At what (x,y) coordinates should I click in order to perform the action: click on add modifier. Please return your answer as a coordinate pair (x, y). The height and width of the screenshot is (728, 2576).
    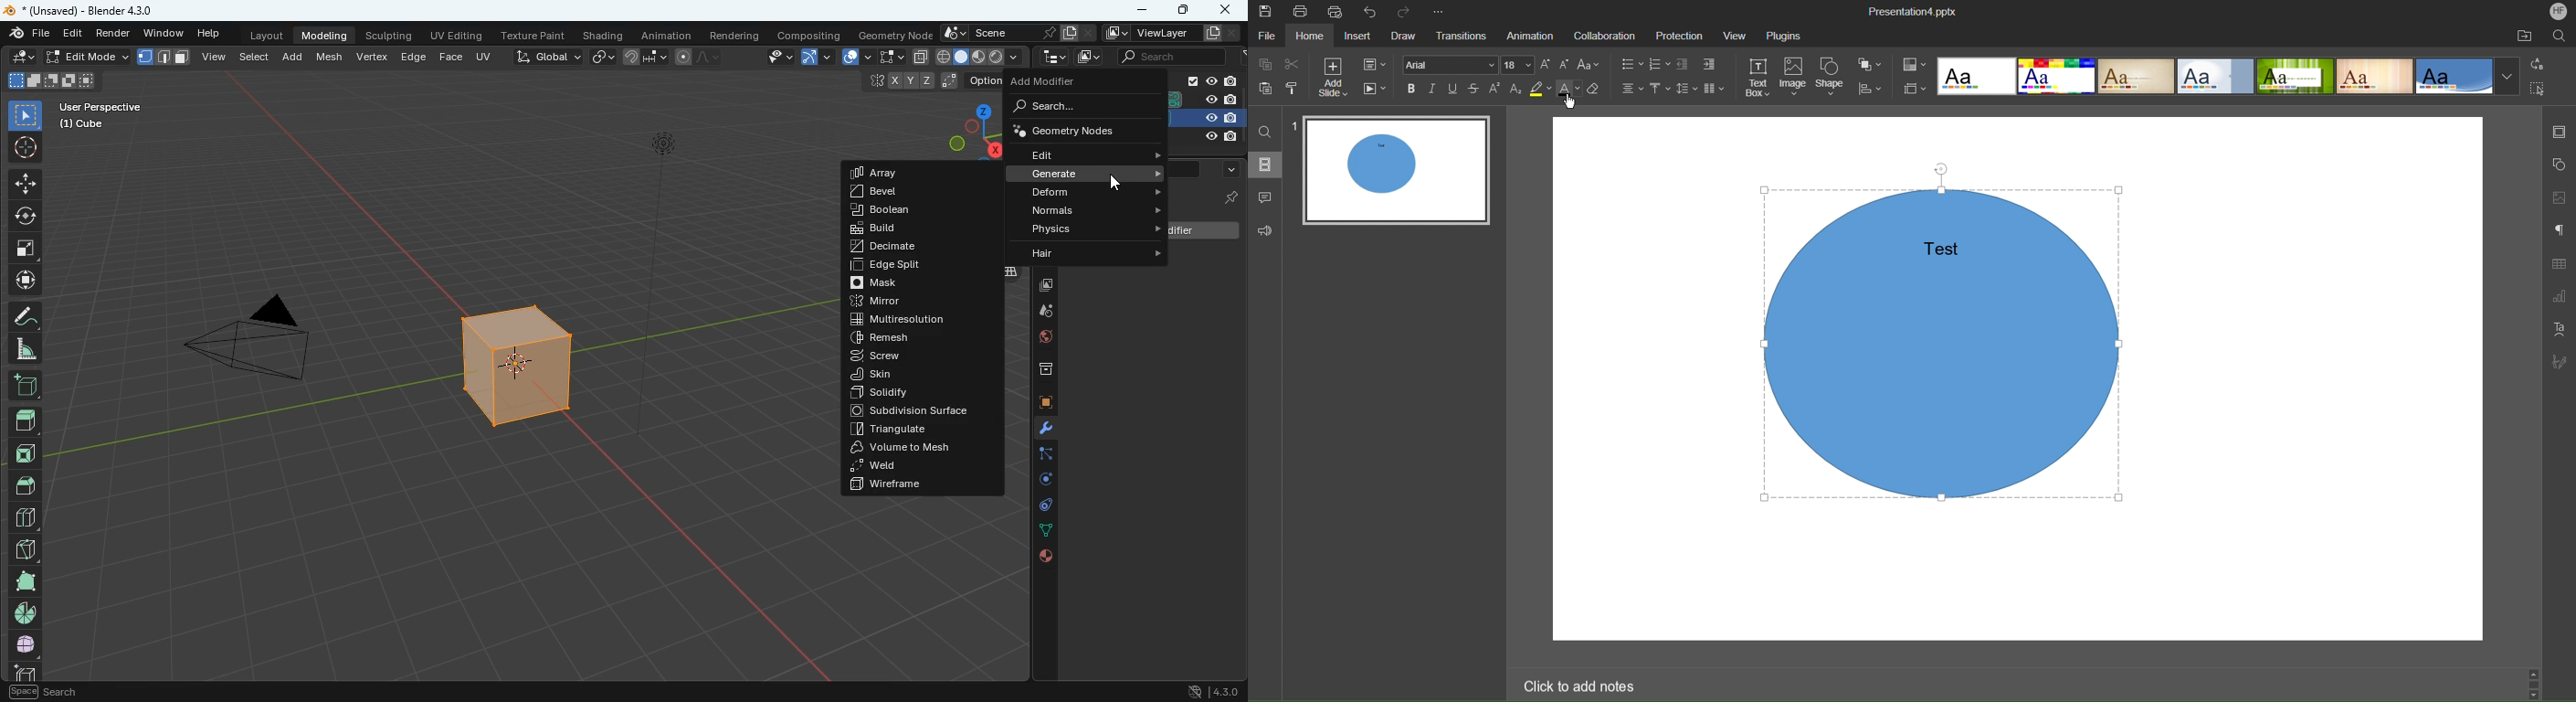
    Looking at the image, I should click on (1066, 81).